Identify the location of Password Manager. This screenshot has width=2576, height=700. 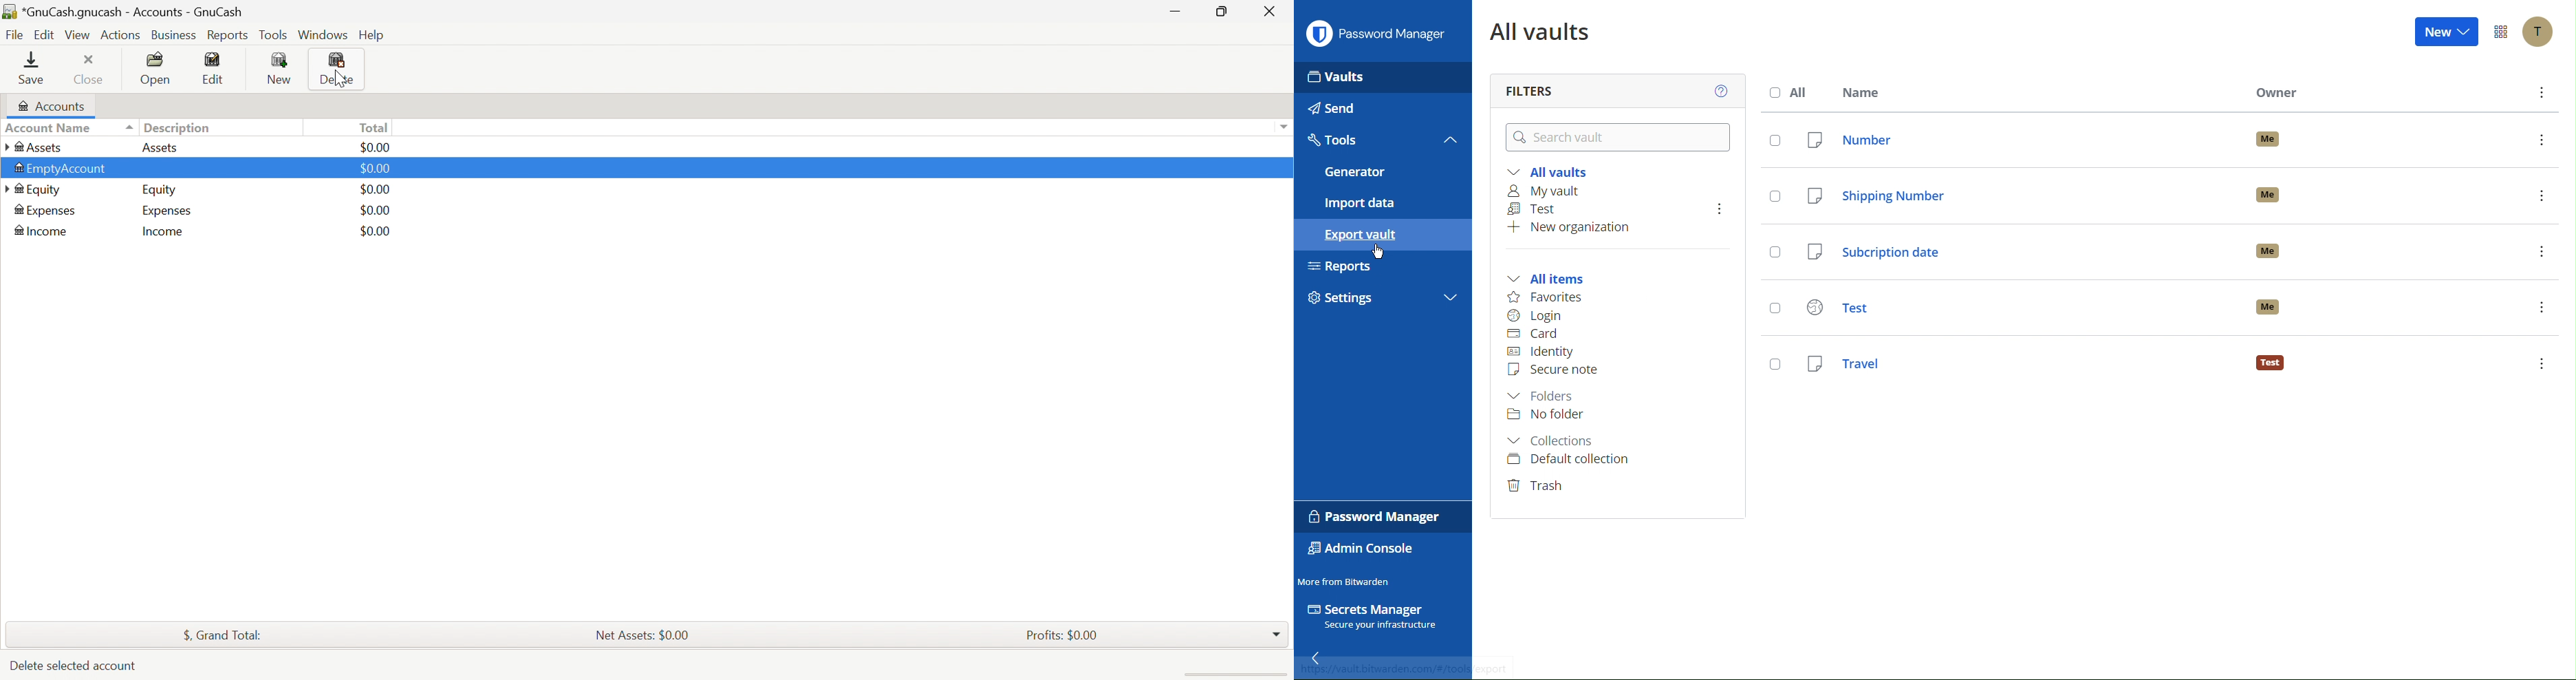
(1380, 36).